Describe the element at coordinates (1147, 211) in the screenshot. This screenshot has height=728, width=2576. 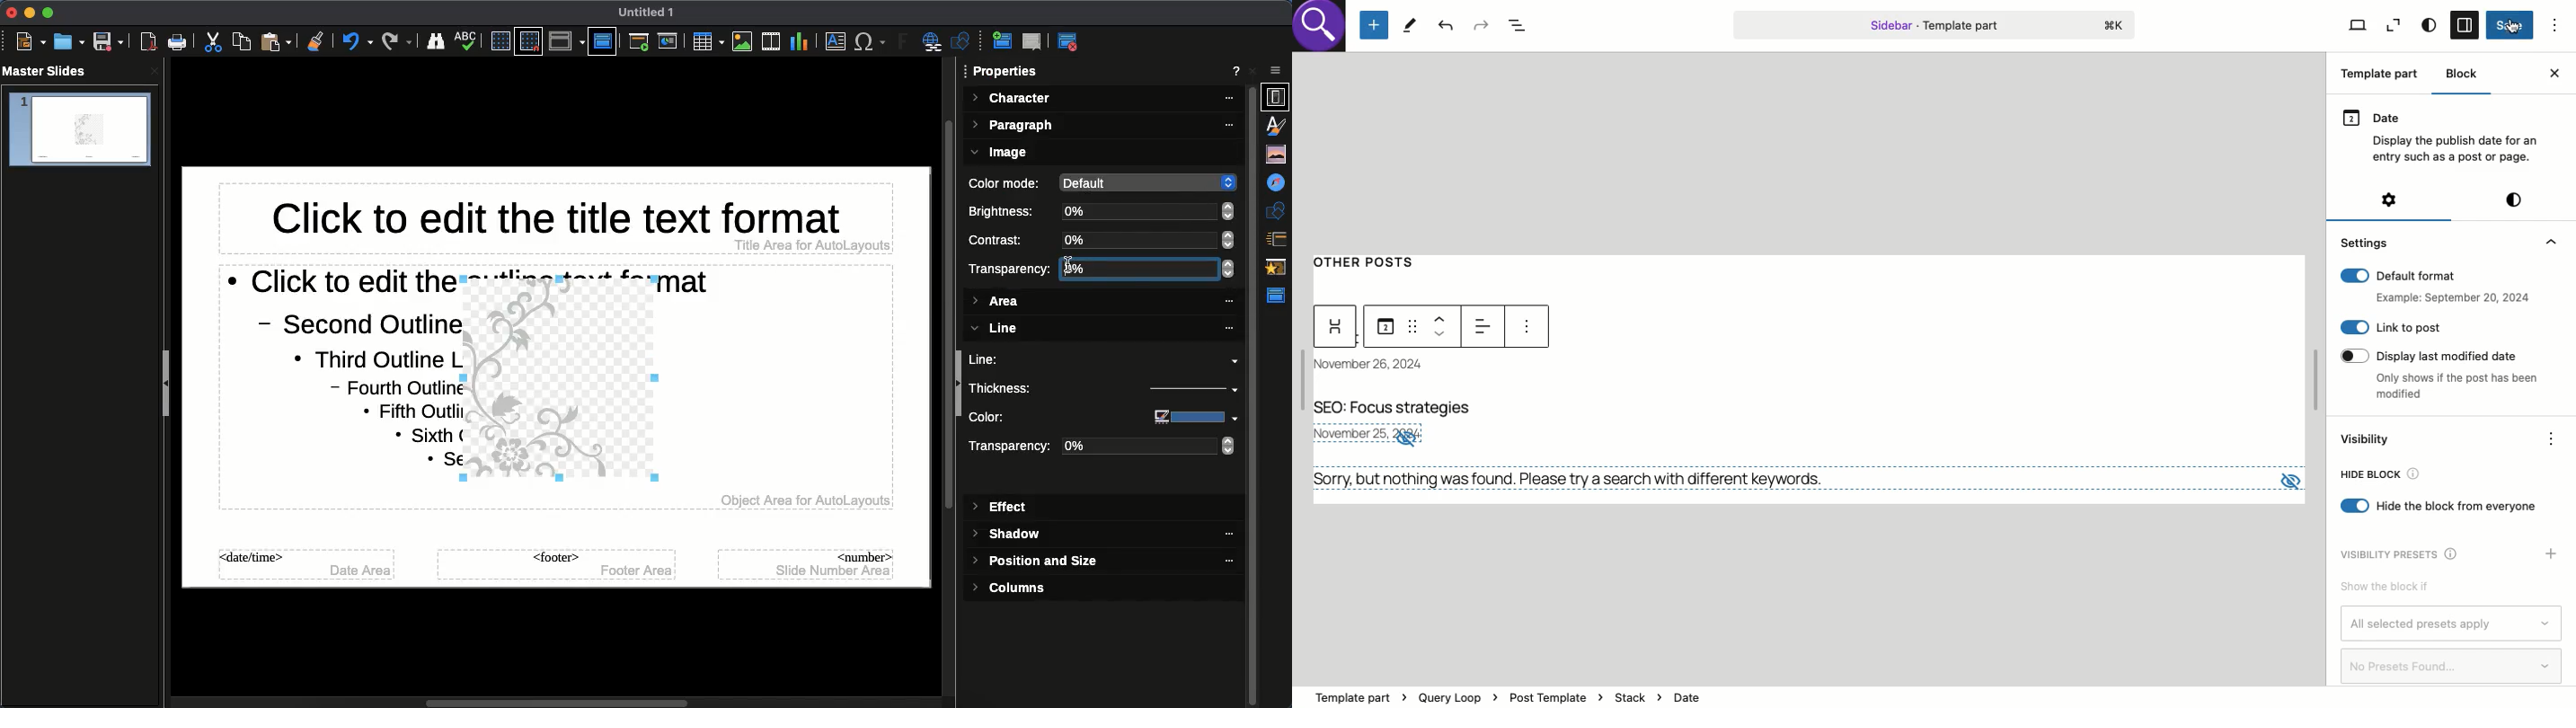
I see `0%` at that location.